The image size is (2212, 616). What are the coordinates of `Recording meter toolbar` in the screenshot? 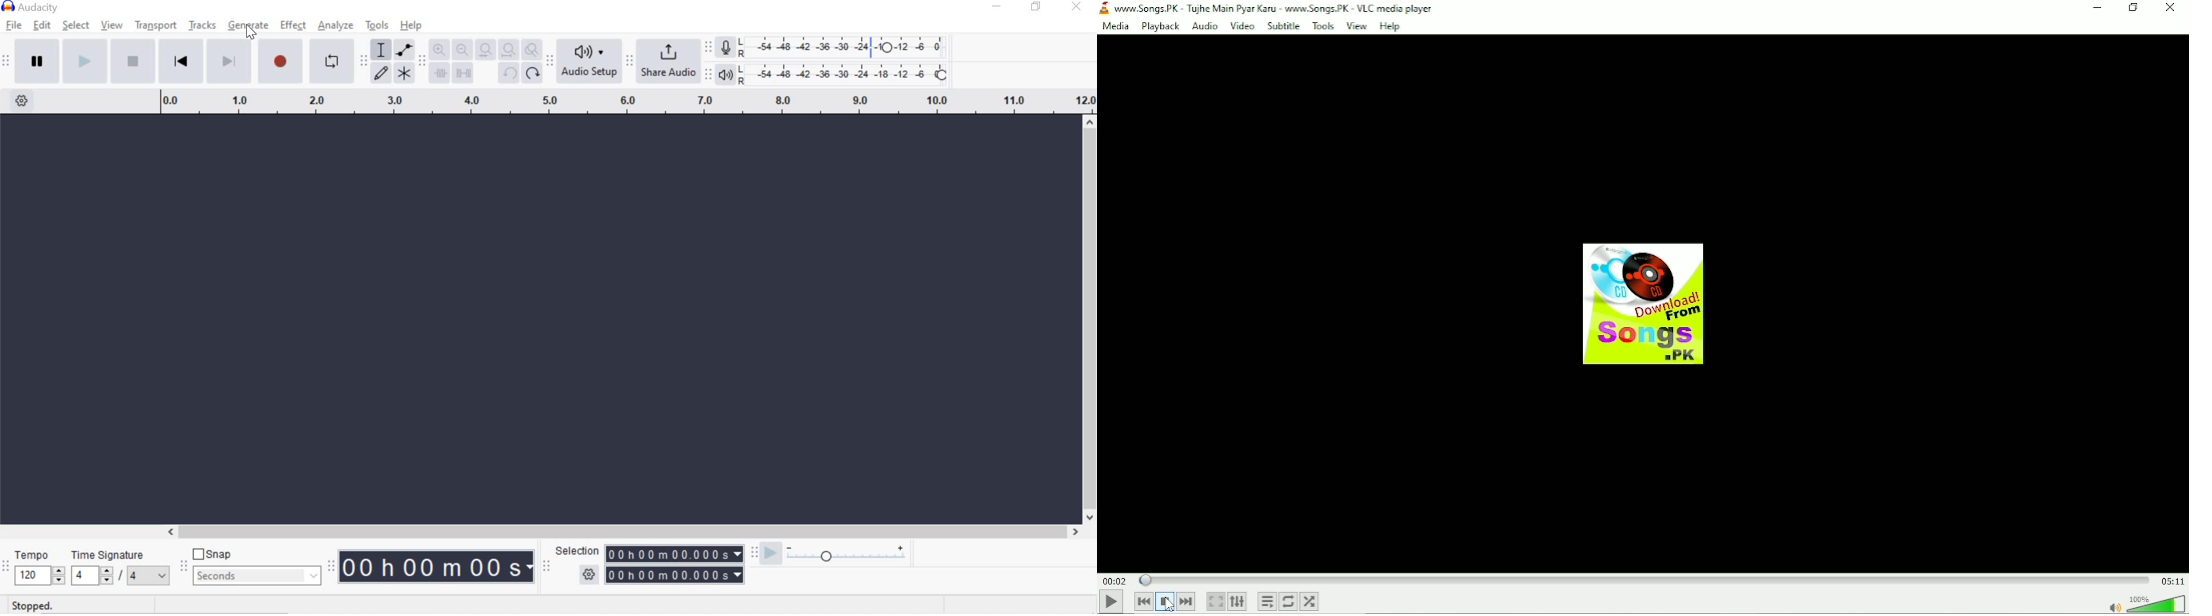 It's located at (708, 48).